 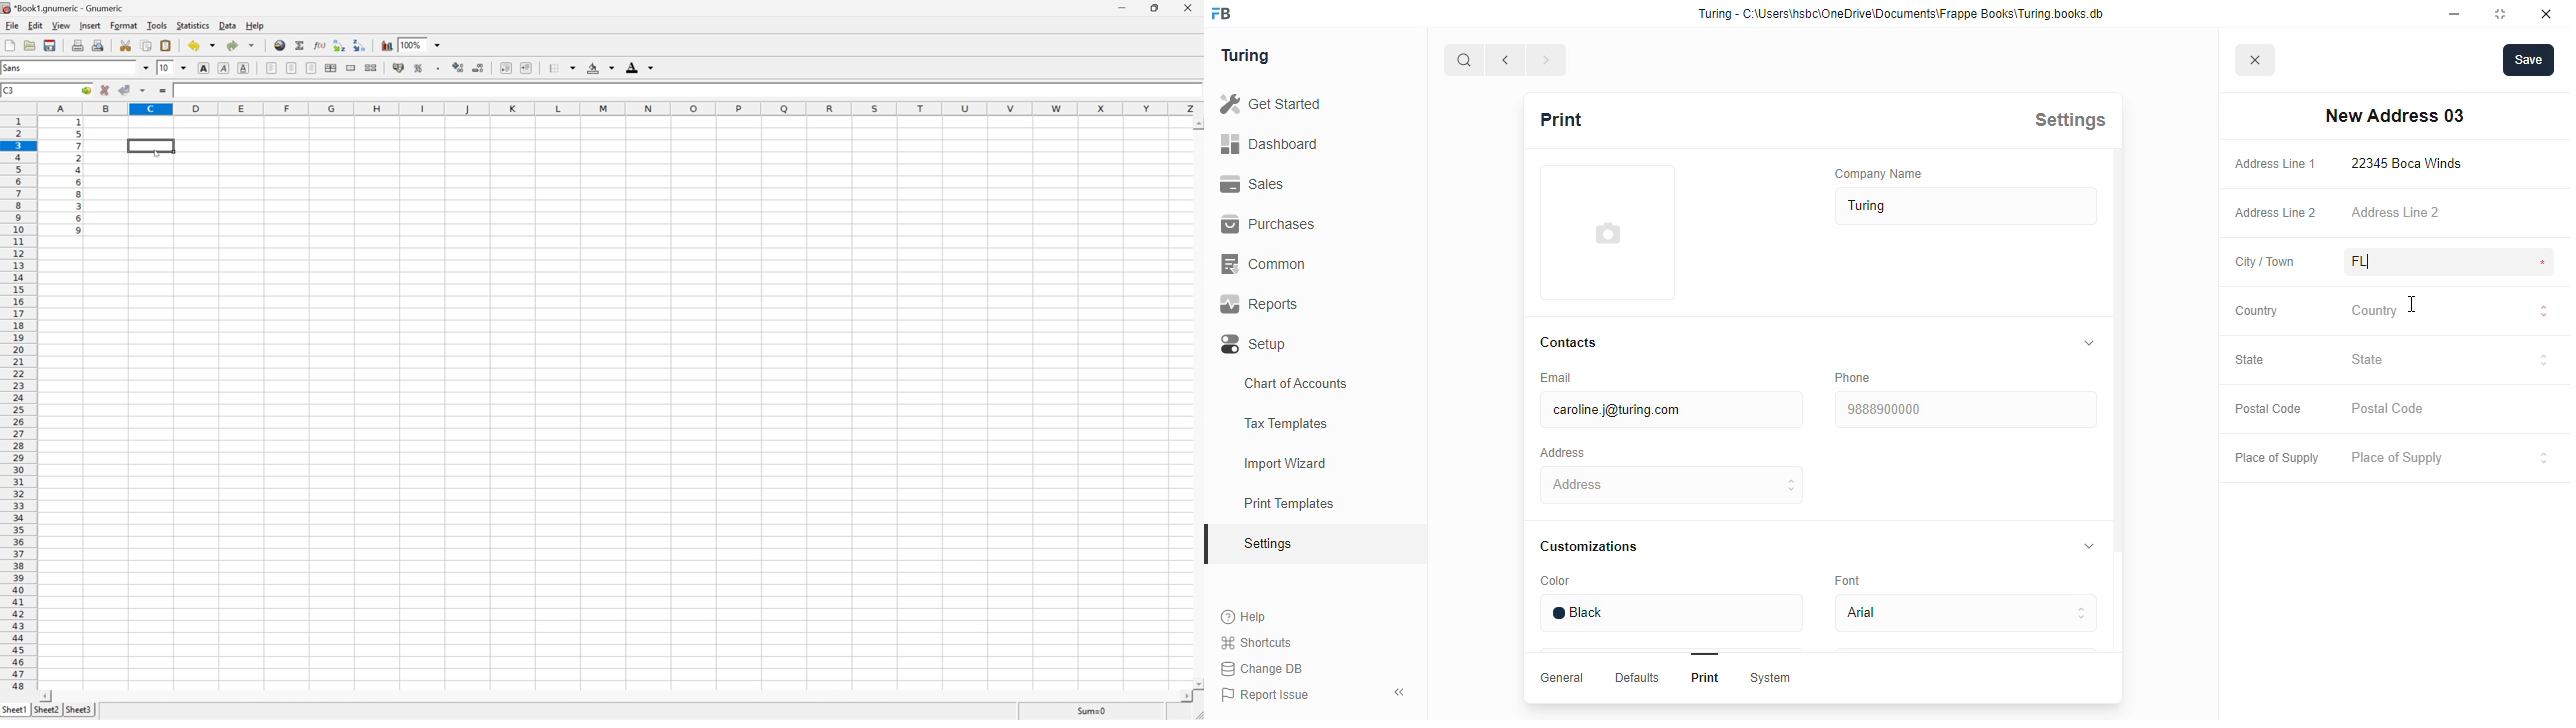 What do you see at coordinates (1464, 60) in the screenshot?
I see `search` at bounding box center [1464, 60].